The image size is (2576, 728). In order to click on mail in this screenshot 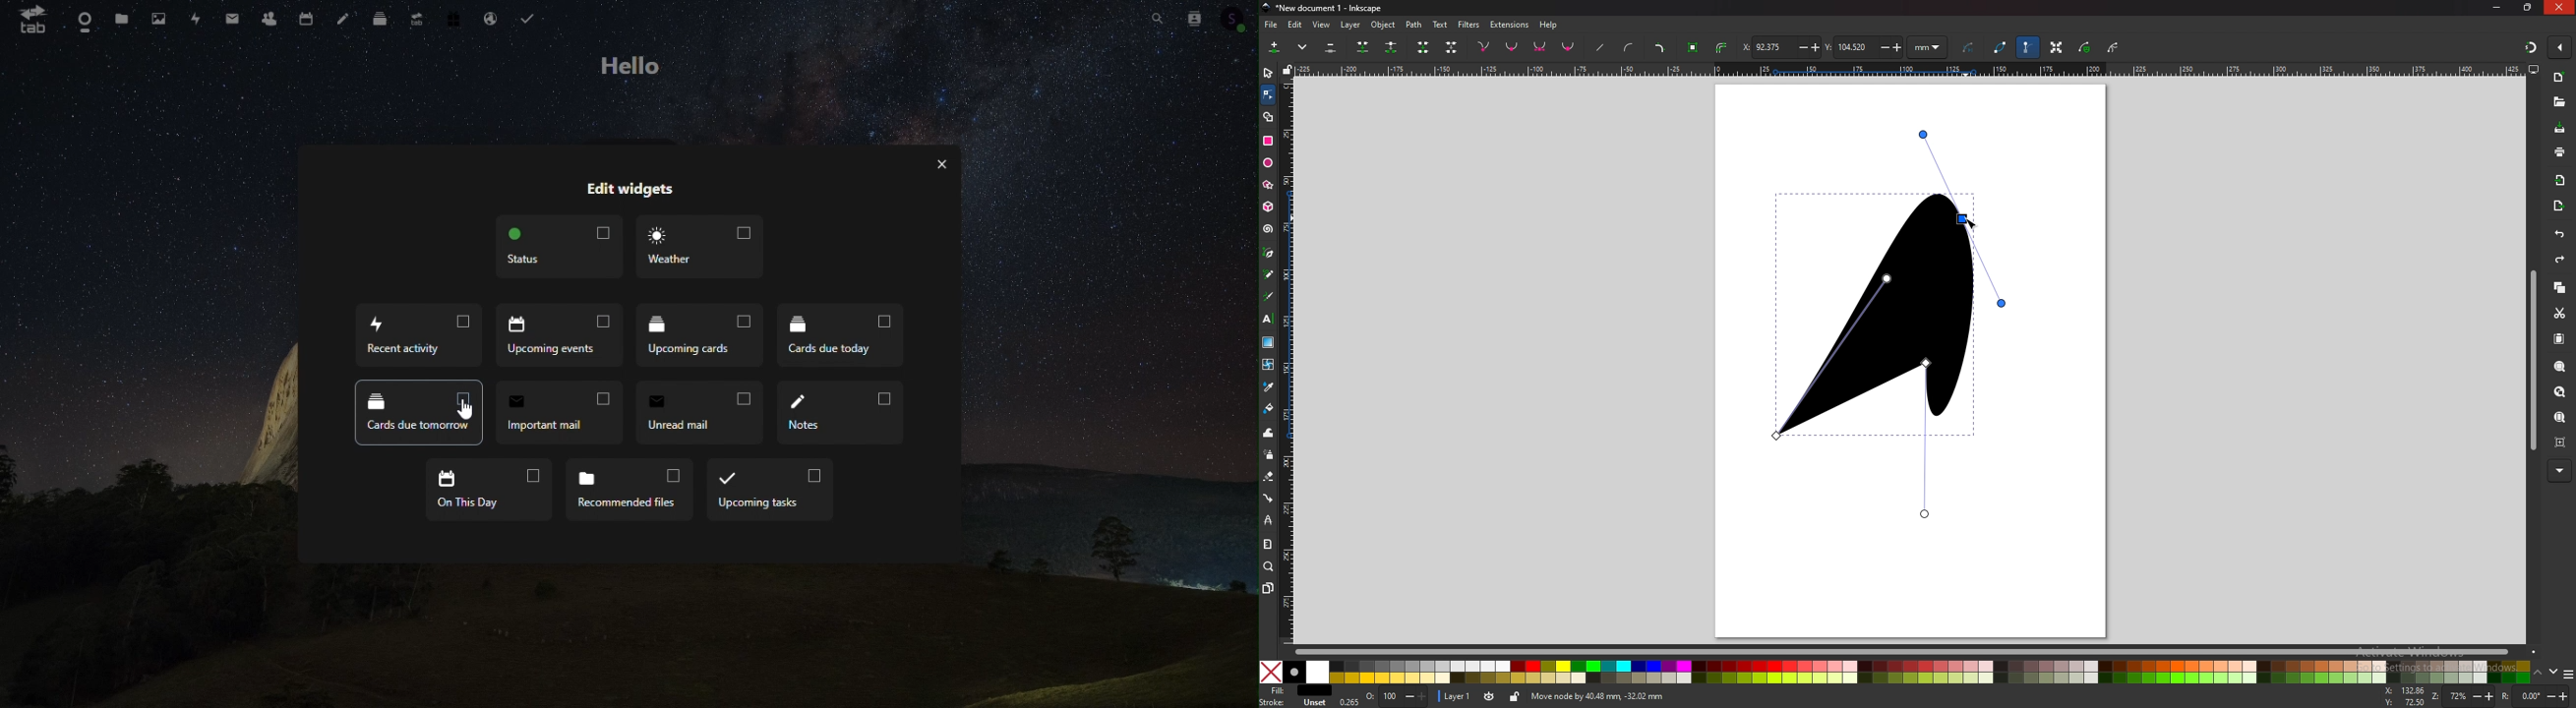, I will do `click(232, 18)`.